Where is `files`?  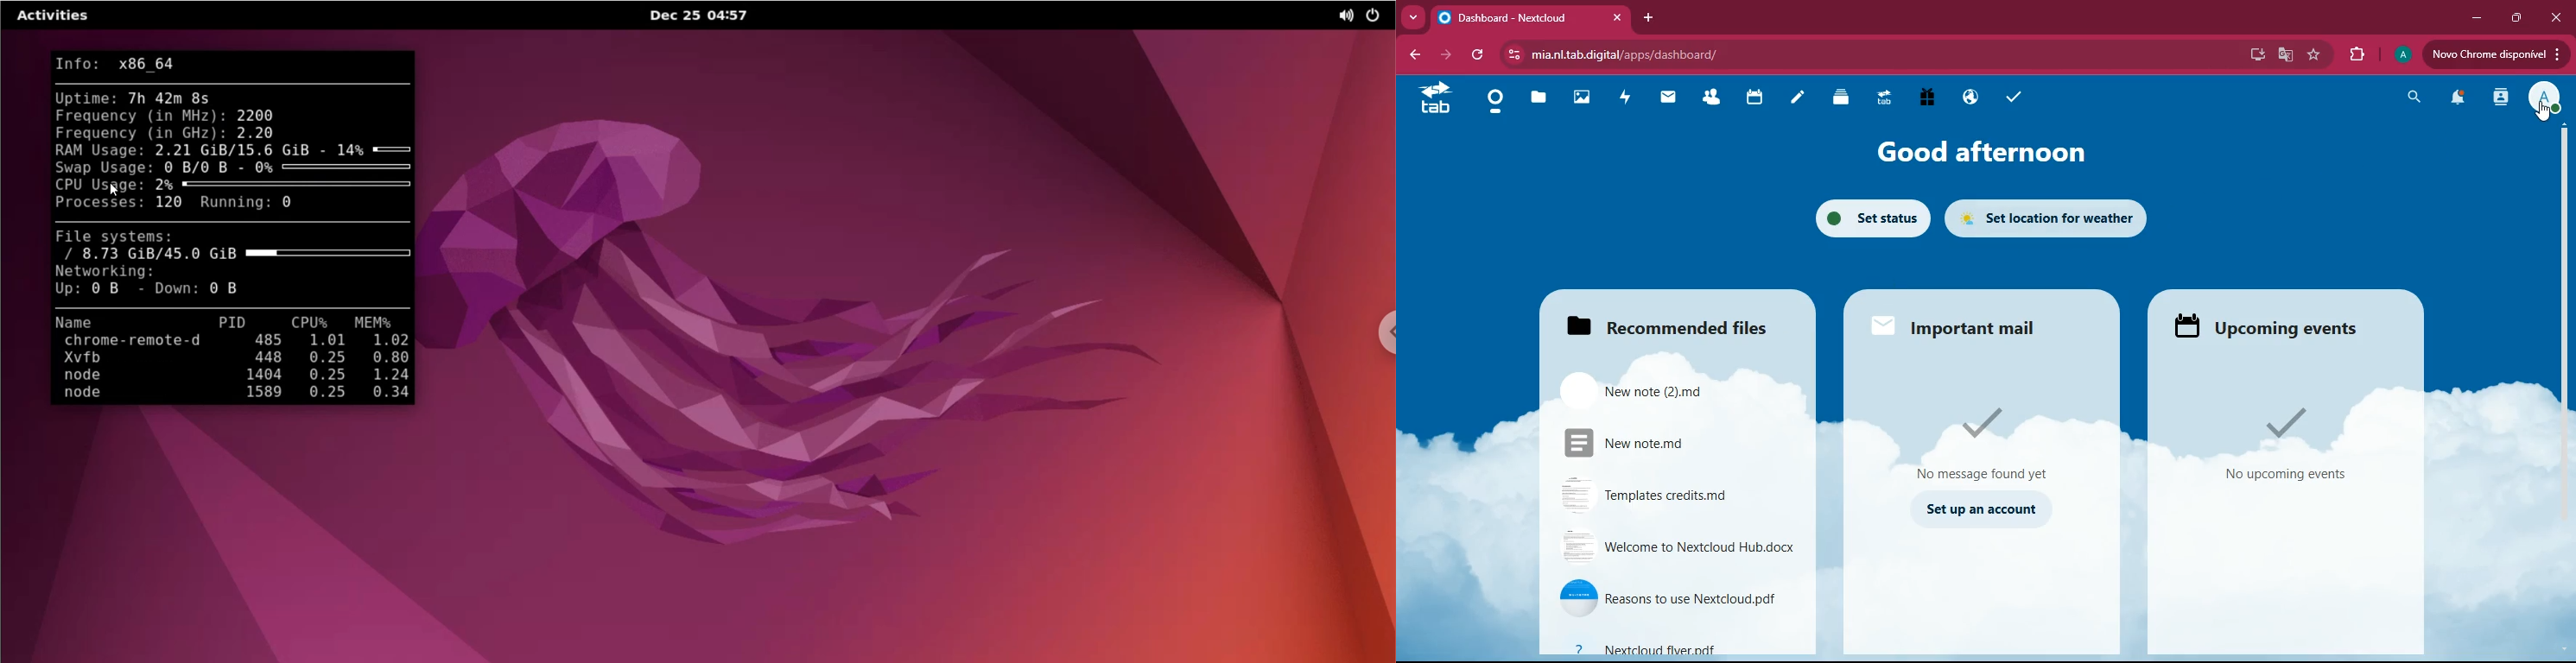
files is located at coordinates (1675, 325).